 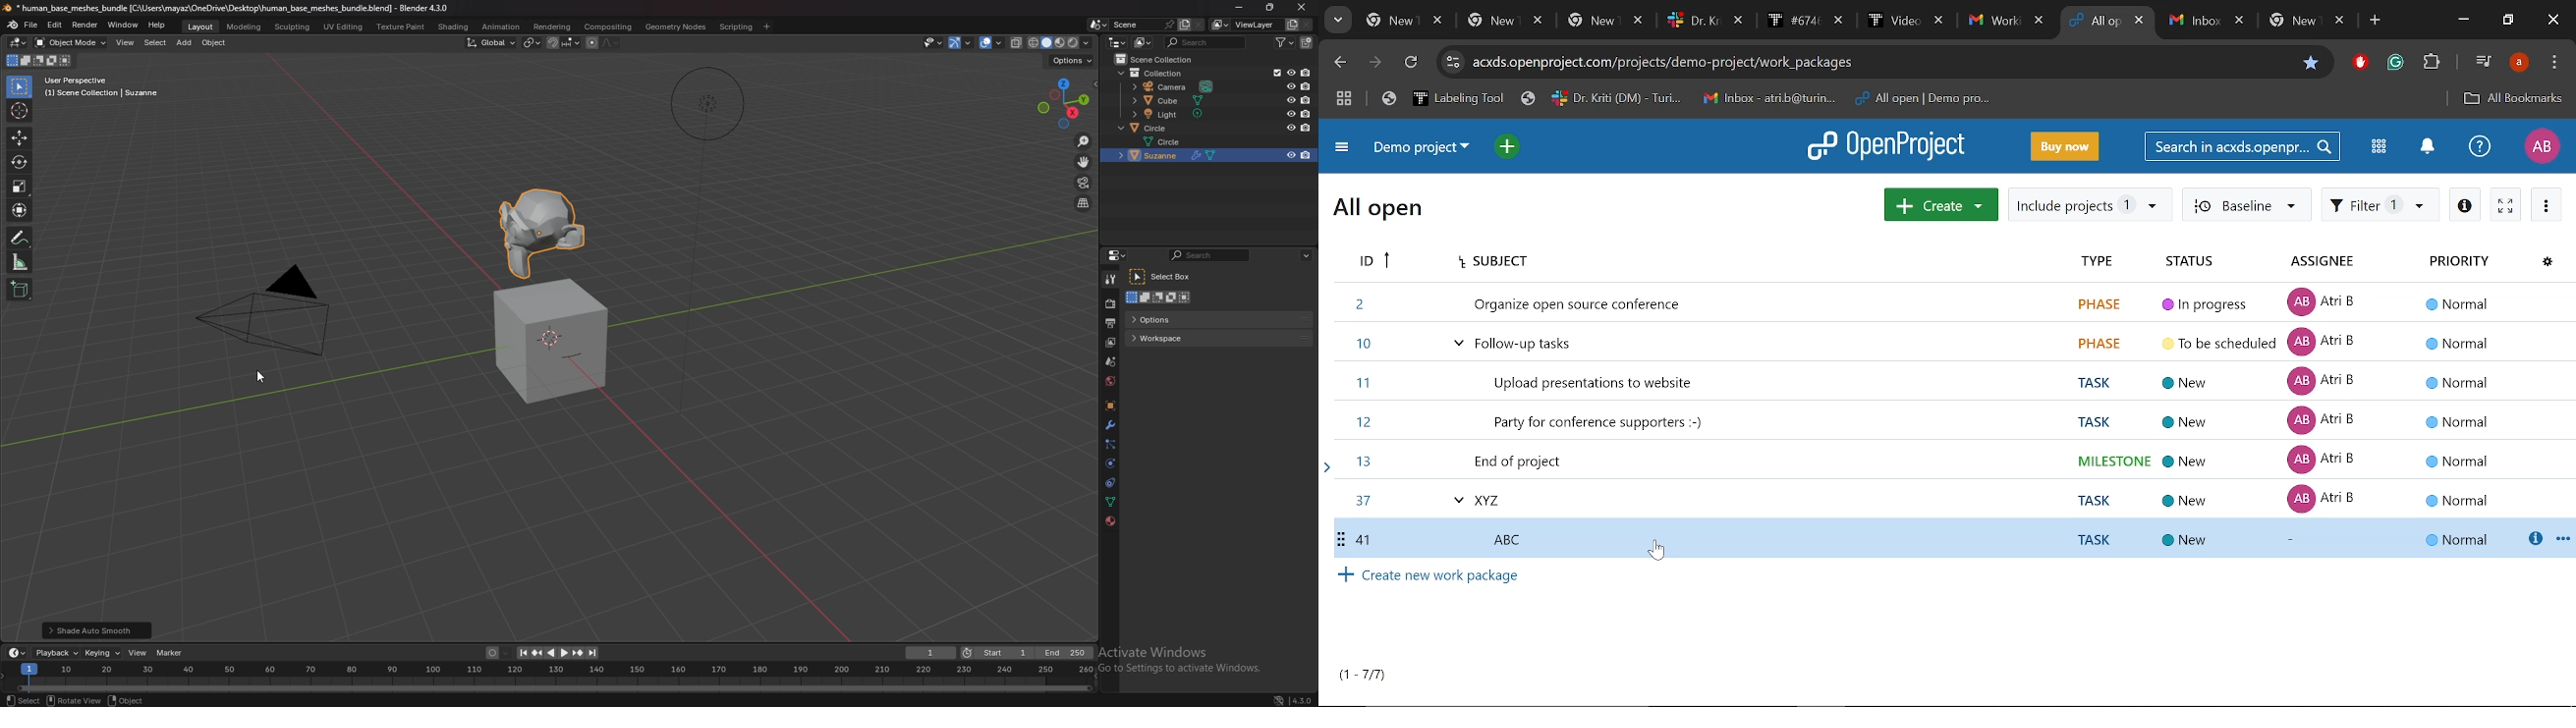 What do you see at coordinates (532, 43) in the screenshot?
I see `transform pivot point` at bounding box center [532, 43].